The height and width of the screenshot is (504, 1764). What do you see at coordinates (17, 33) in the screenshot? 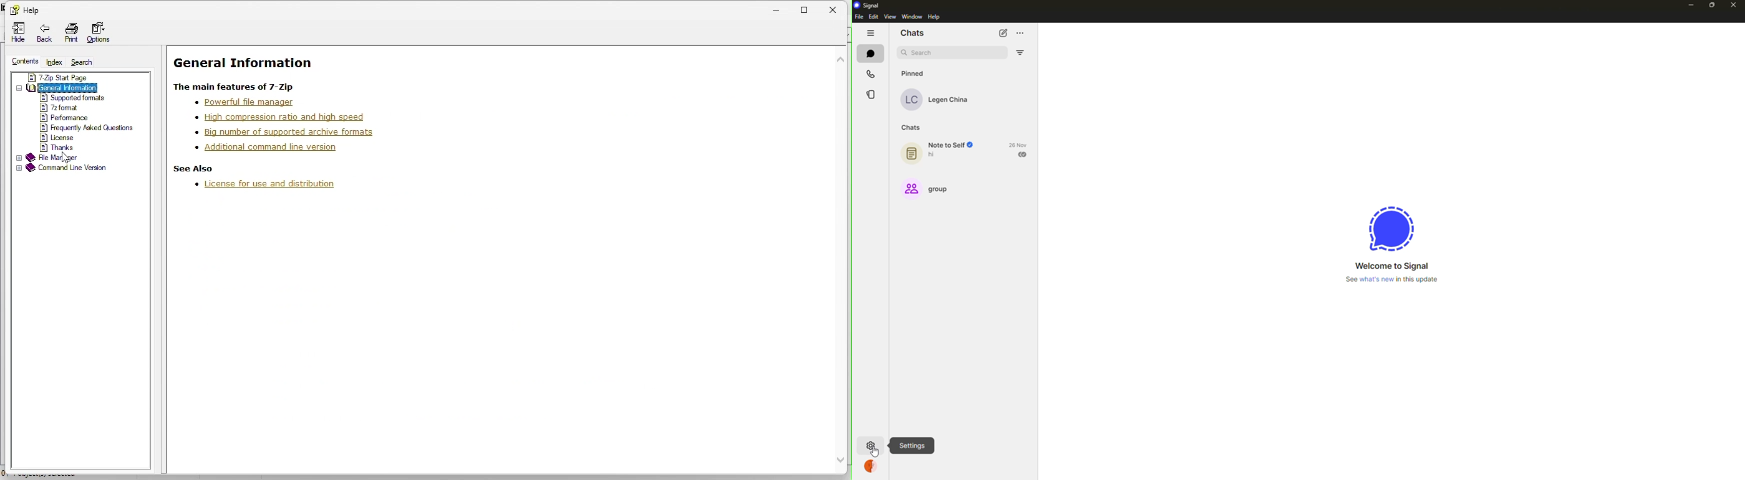
I see `hide` at bounding box center [17, 33].